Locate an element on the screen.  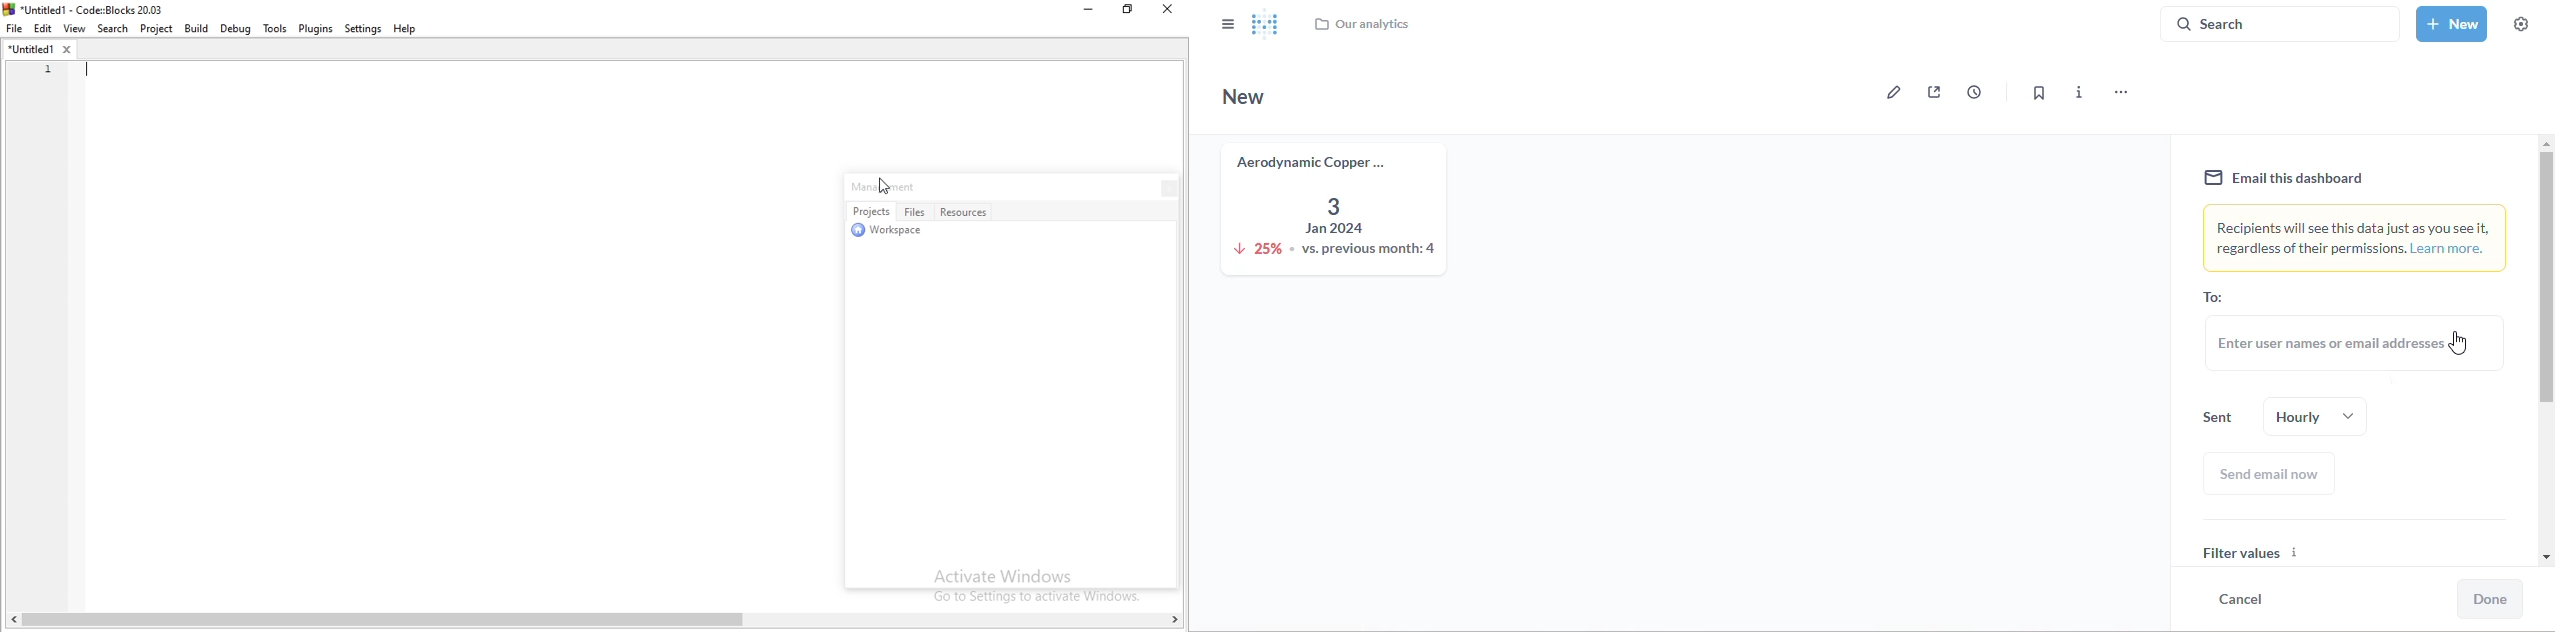
scroll bar is located at coordinates (599, 622).